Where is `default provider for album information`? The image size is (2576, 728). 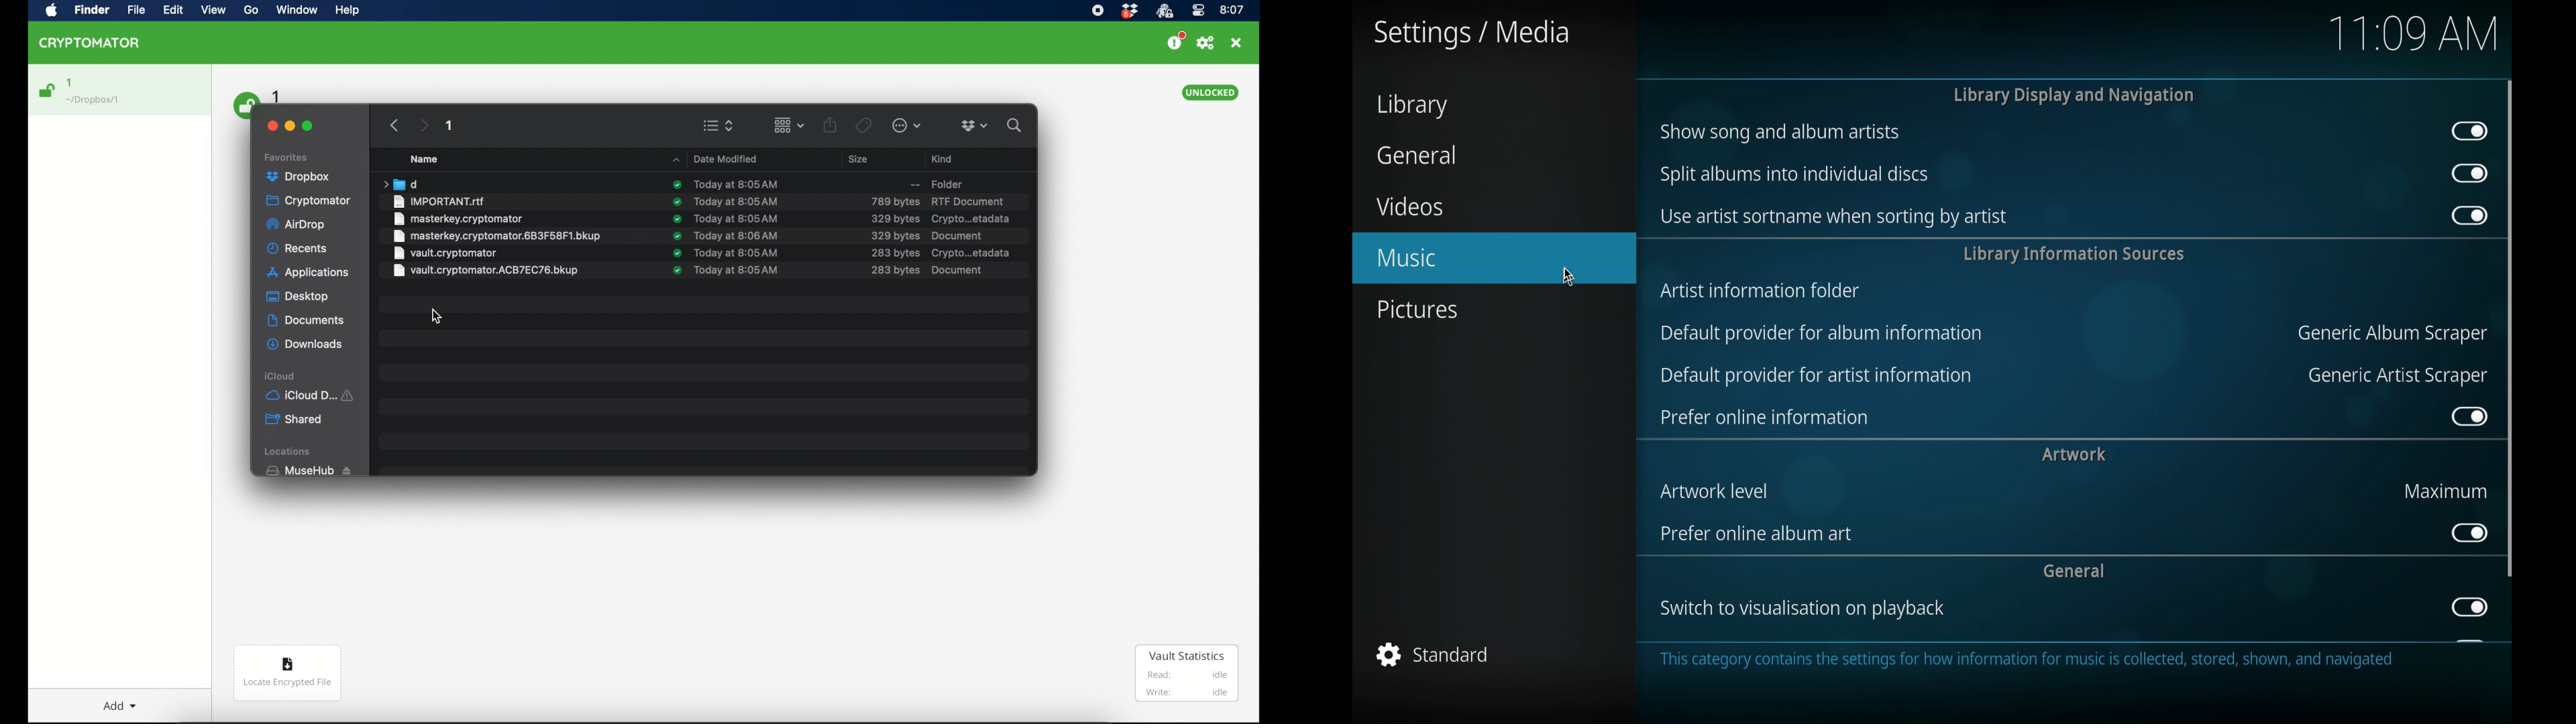 default provider for album information is located at coordinates (1823, 333).